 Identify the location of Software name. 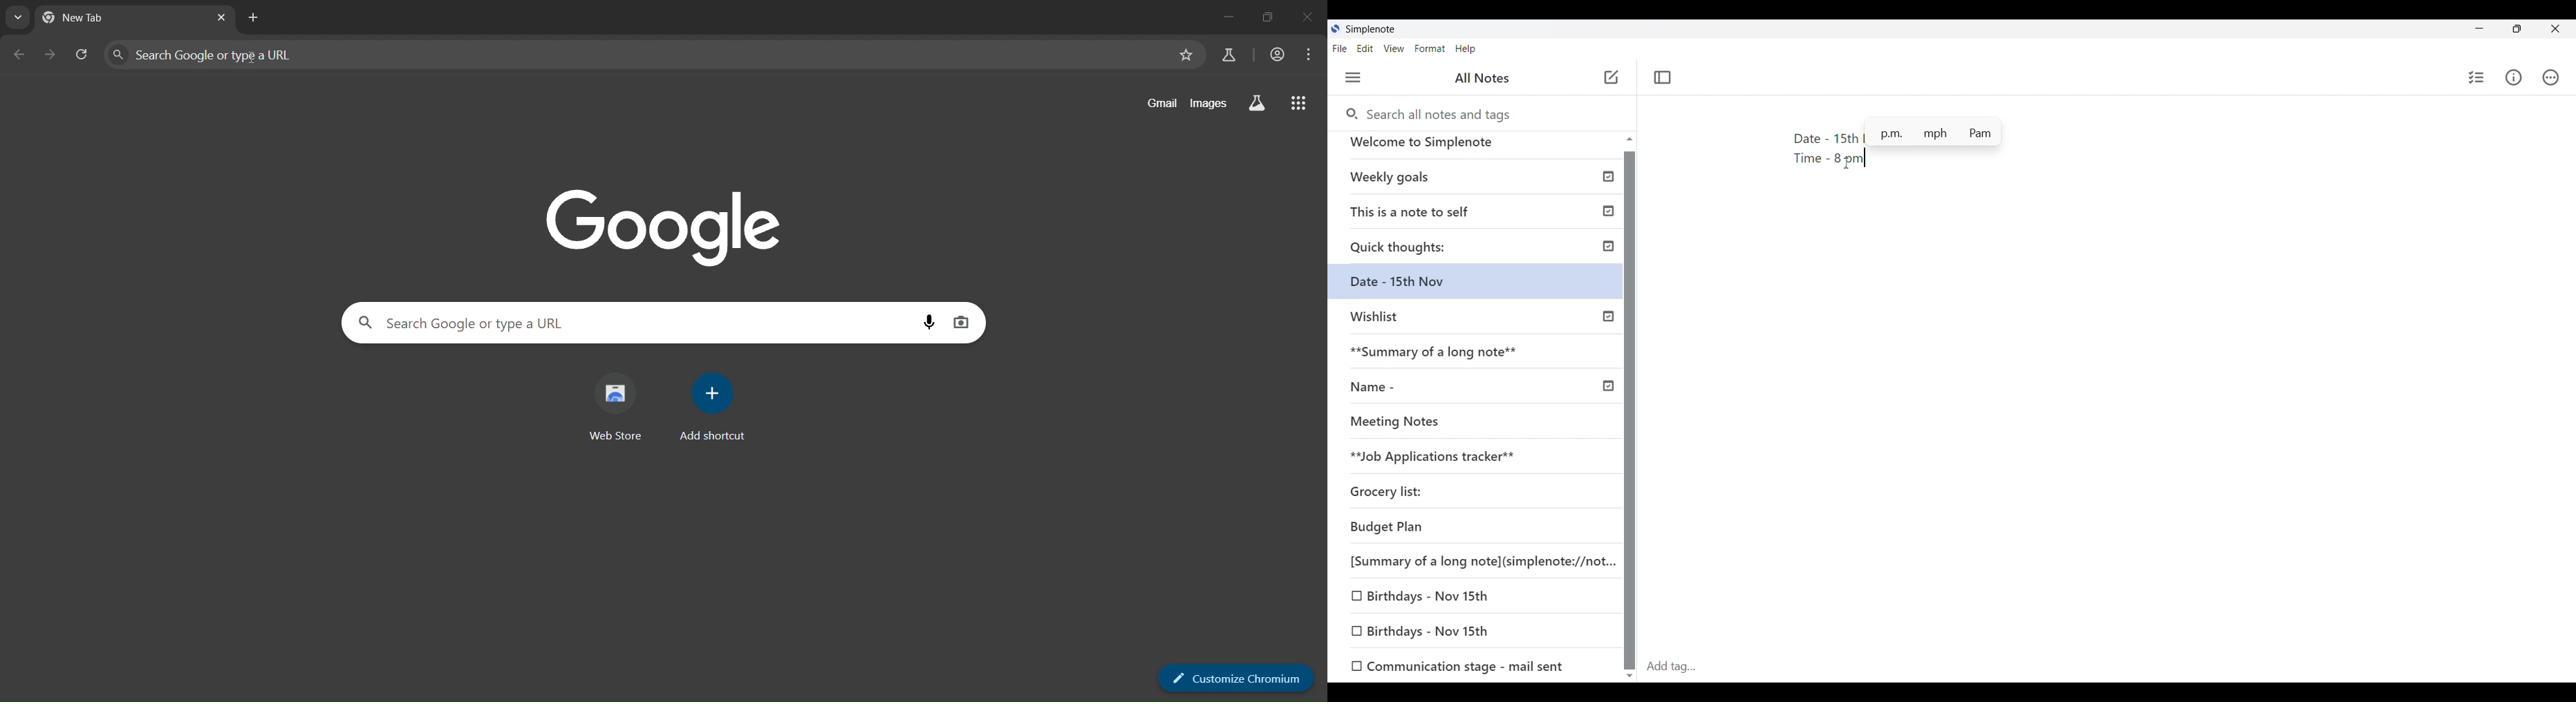
(1370, 29).